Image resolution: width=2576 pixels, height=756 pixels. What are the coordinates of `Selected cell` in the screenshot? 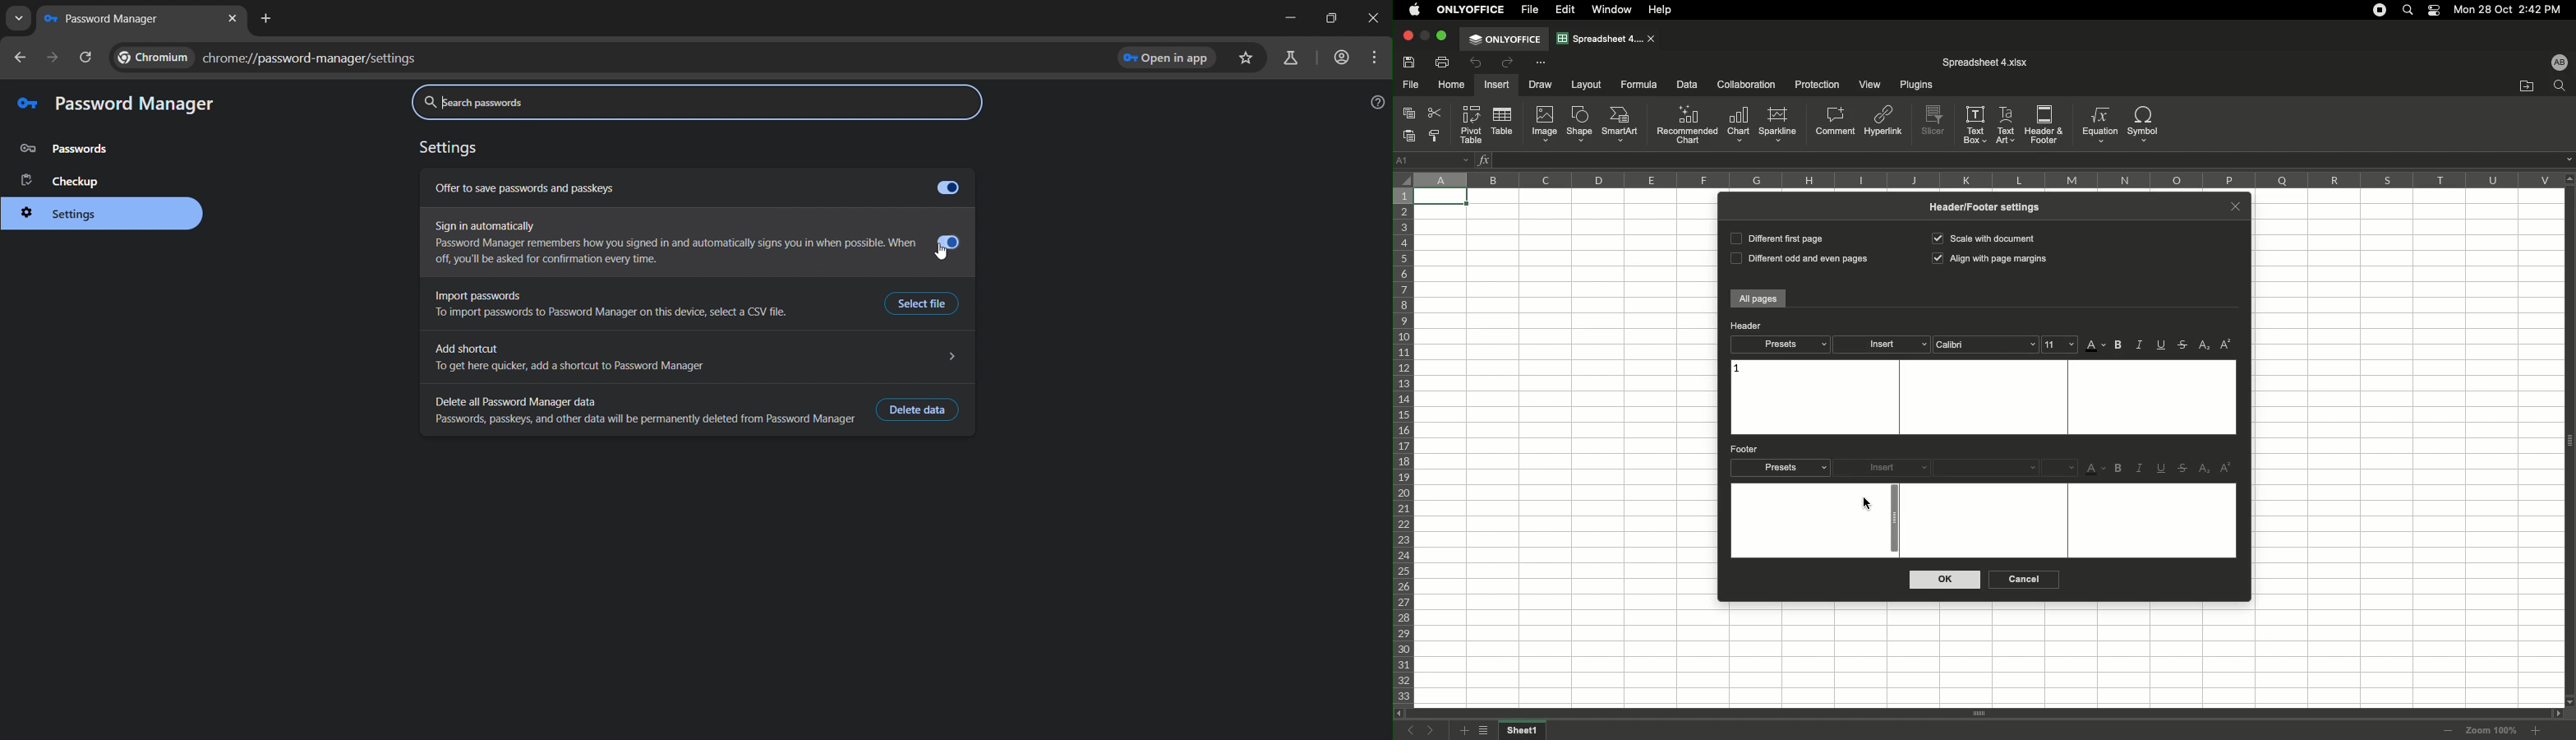 It's located at (1442, 198).